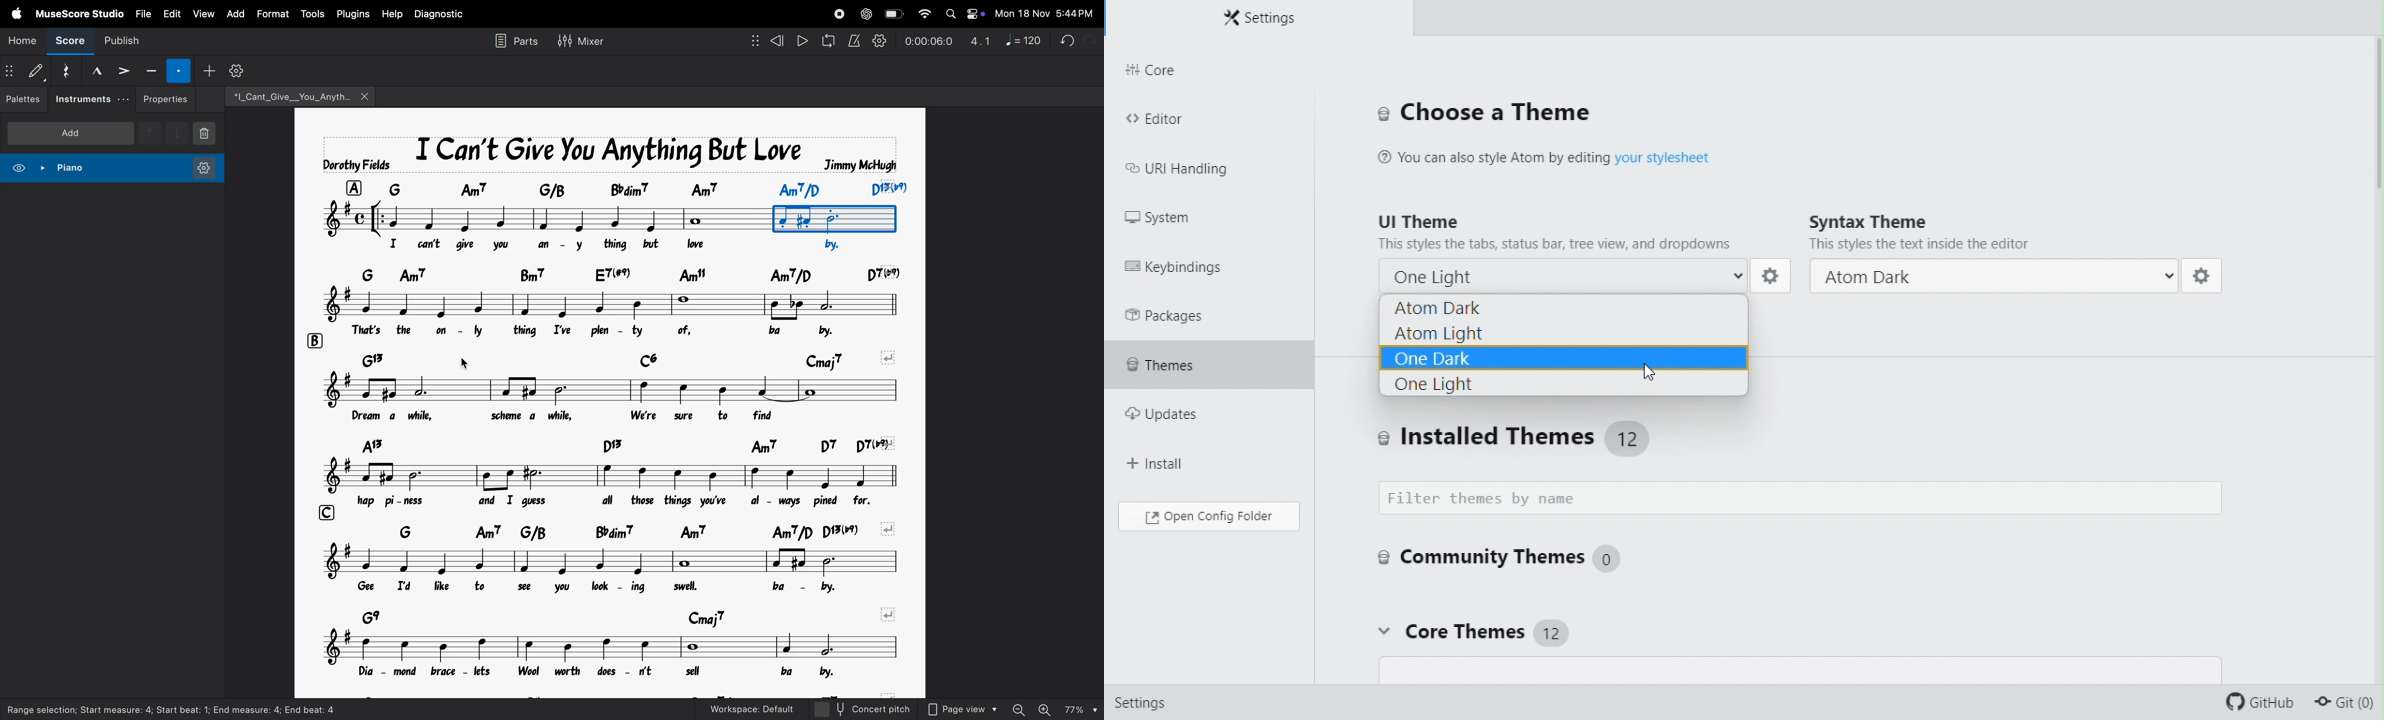 This screenshot has width=2408, height=728. Describe the element at coordinates (880, 41) in the screenshot. I see `playback settings` at that location.